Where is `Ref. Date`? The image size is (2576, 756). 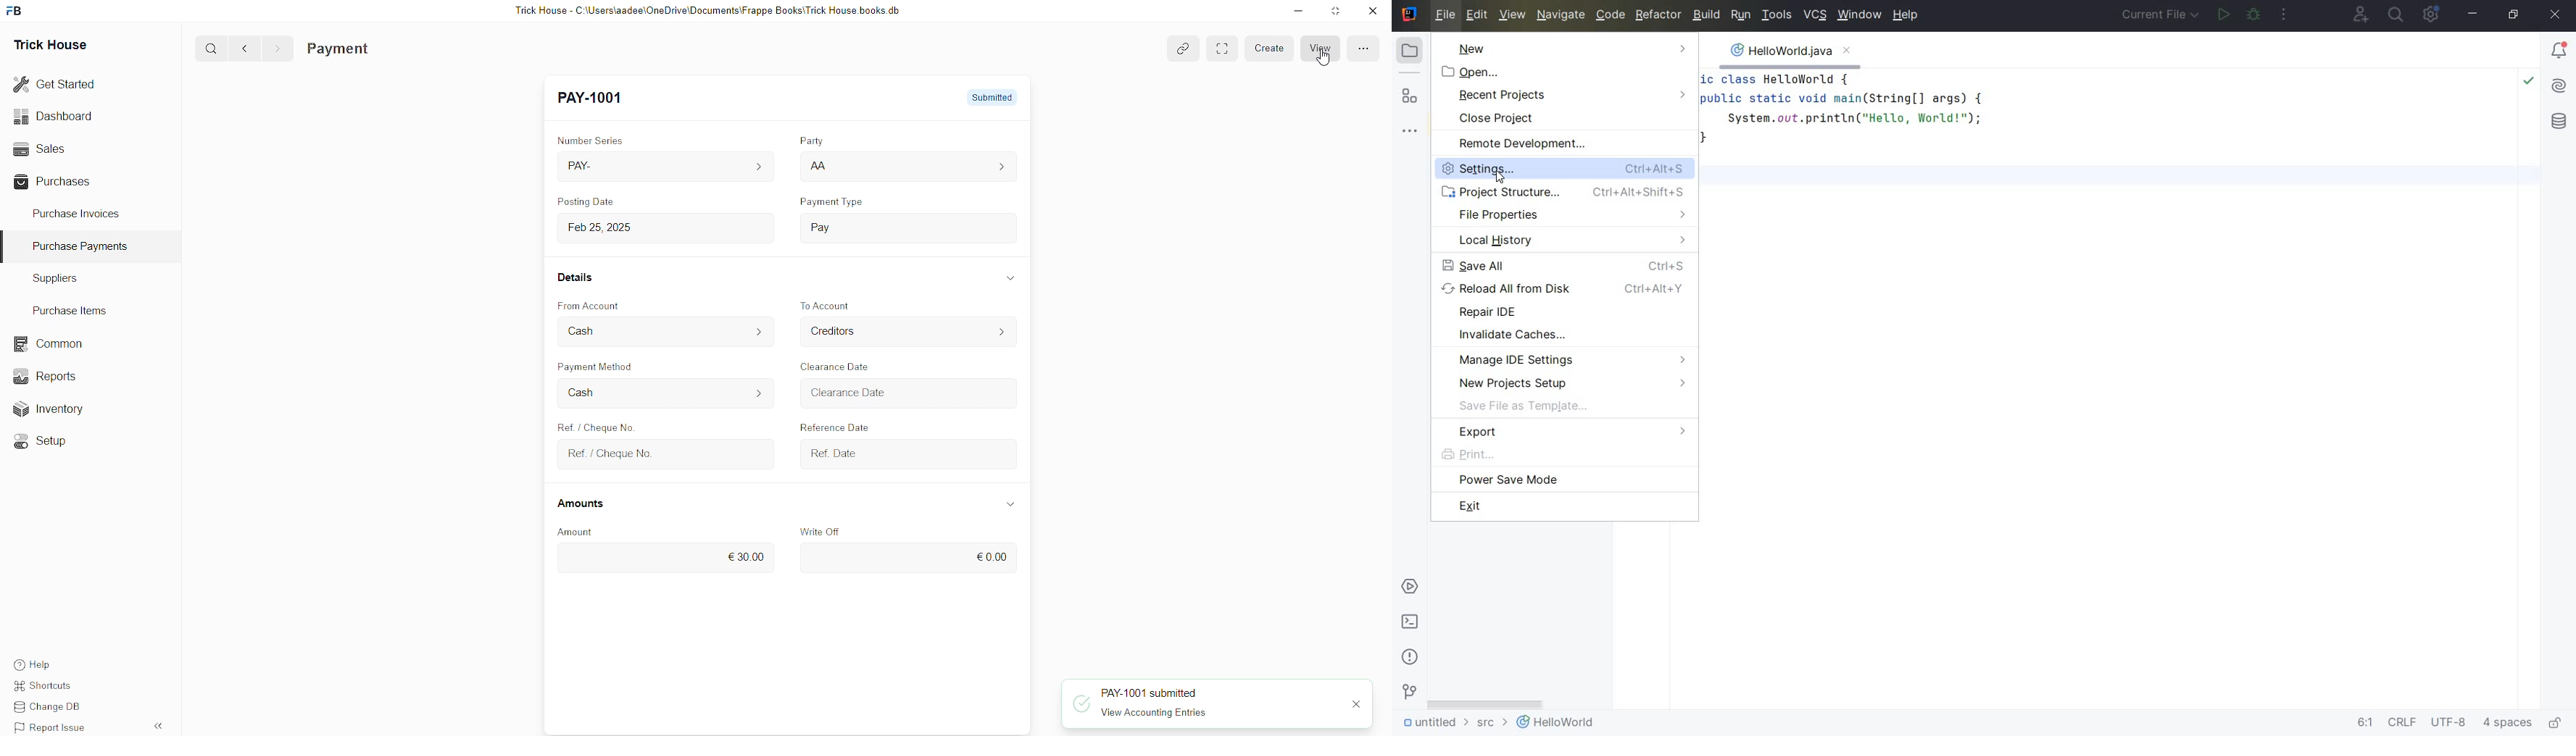 Ref. Date is located at coordinates (841, 451).